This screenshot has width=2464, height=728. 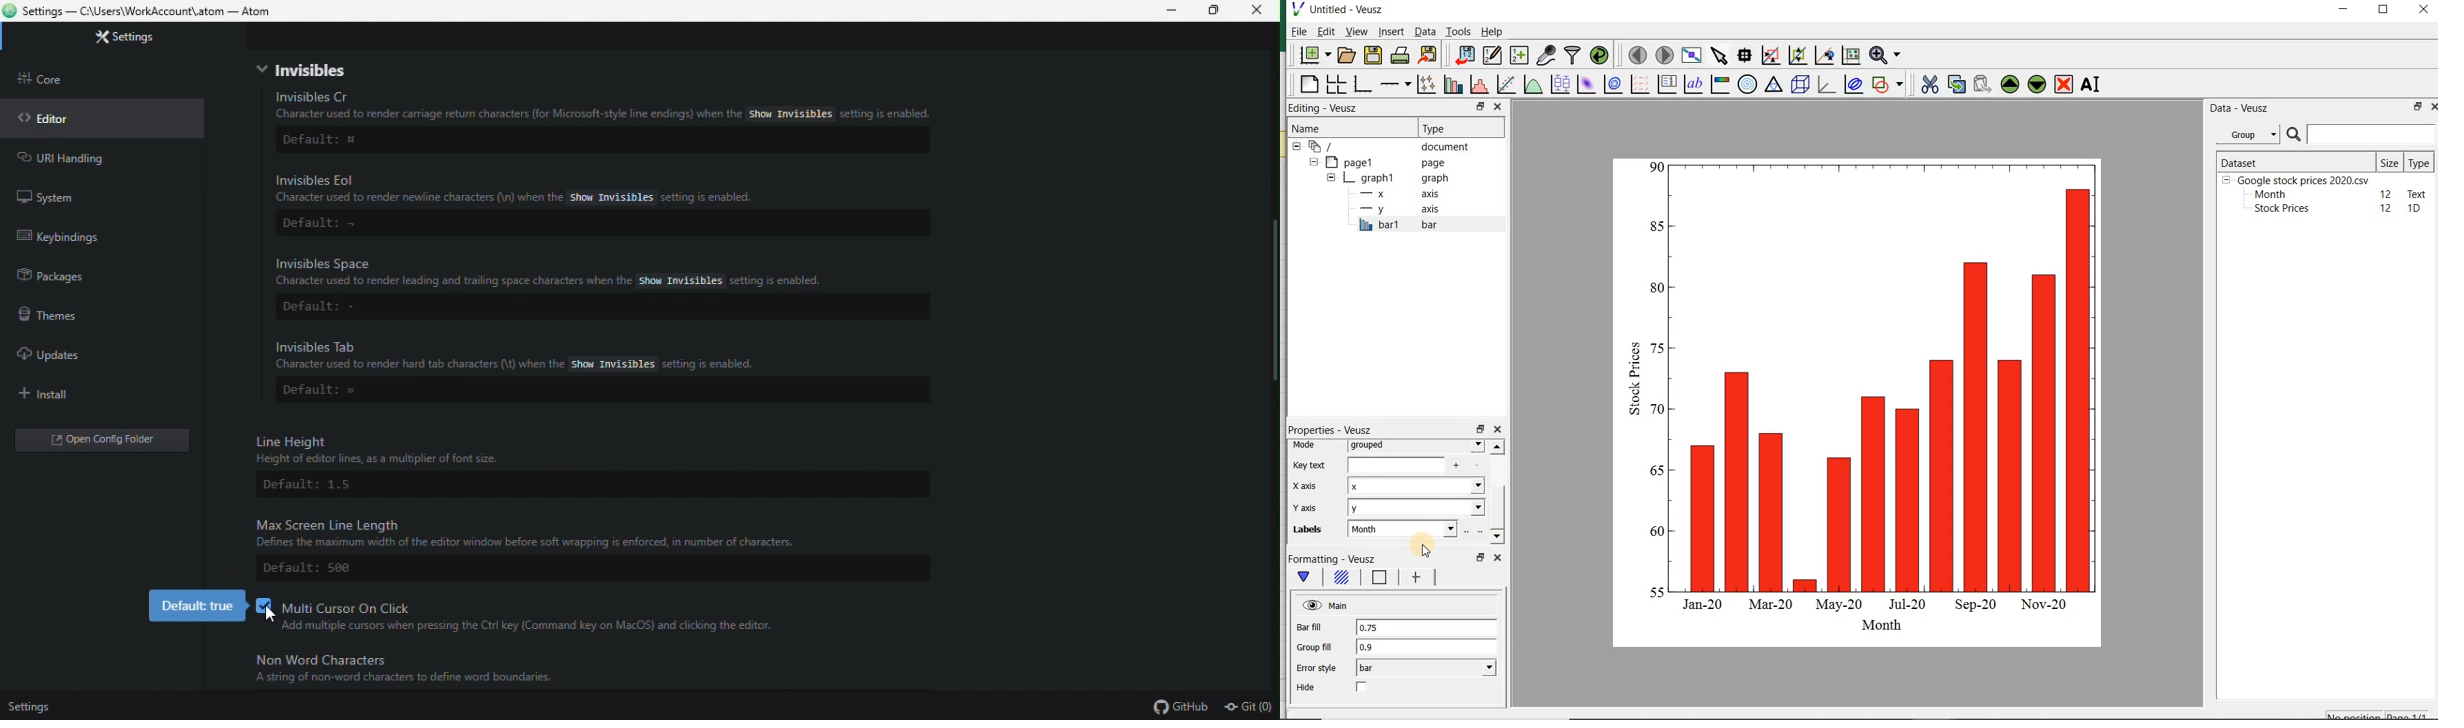 What do you see at coordinates (1404, 528) in the screenshot?
I see `input field` at bounding box center [1404, 528].